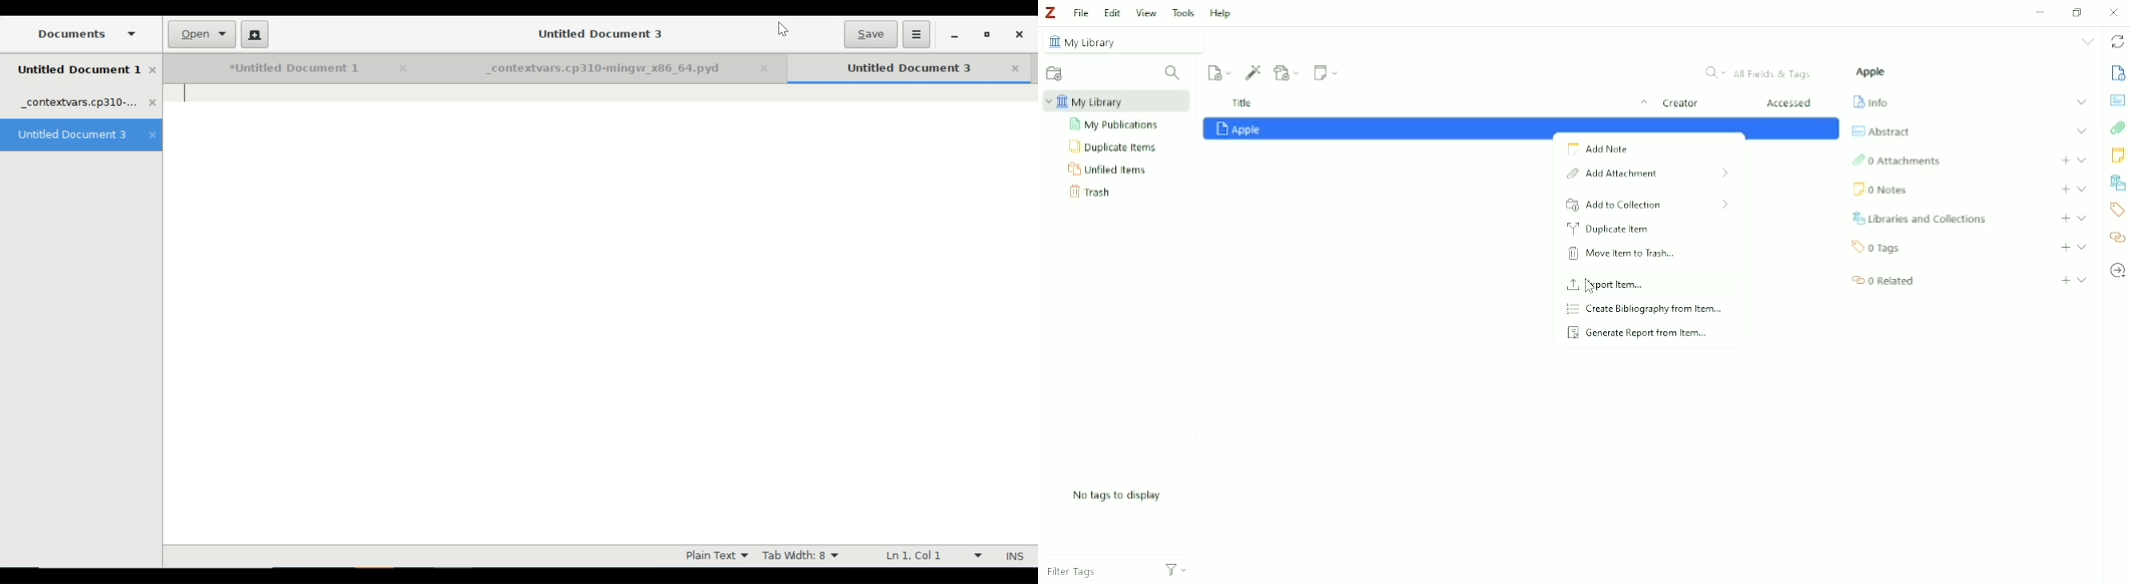 Image resolution: width=2156 pixels, height=588 pixels. What do you see at coordinates (1018, 35) in the screenshot?
I see `Close` at bounding box center [1018, 35].